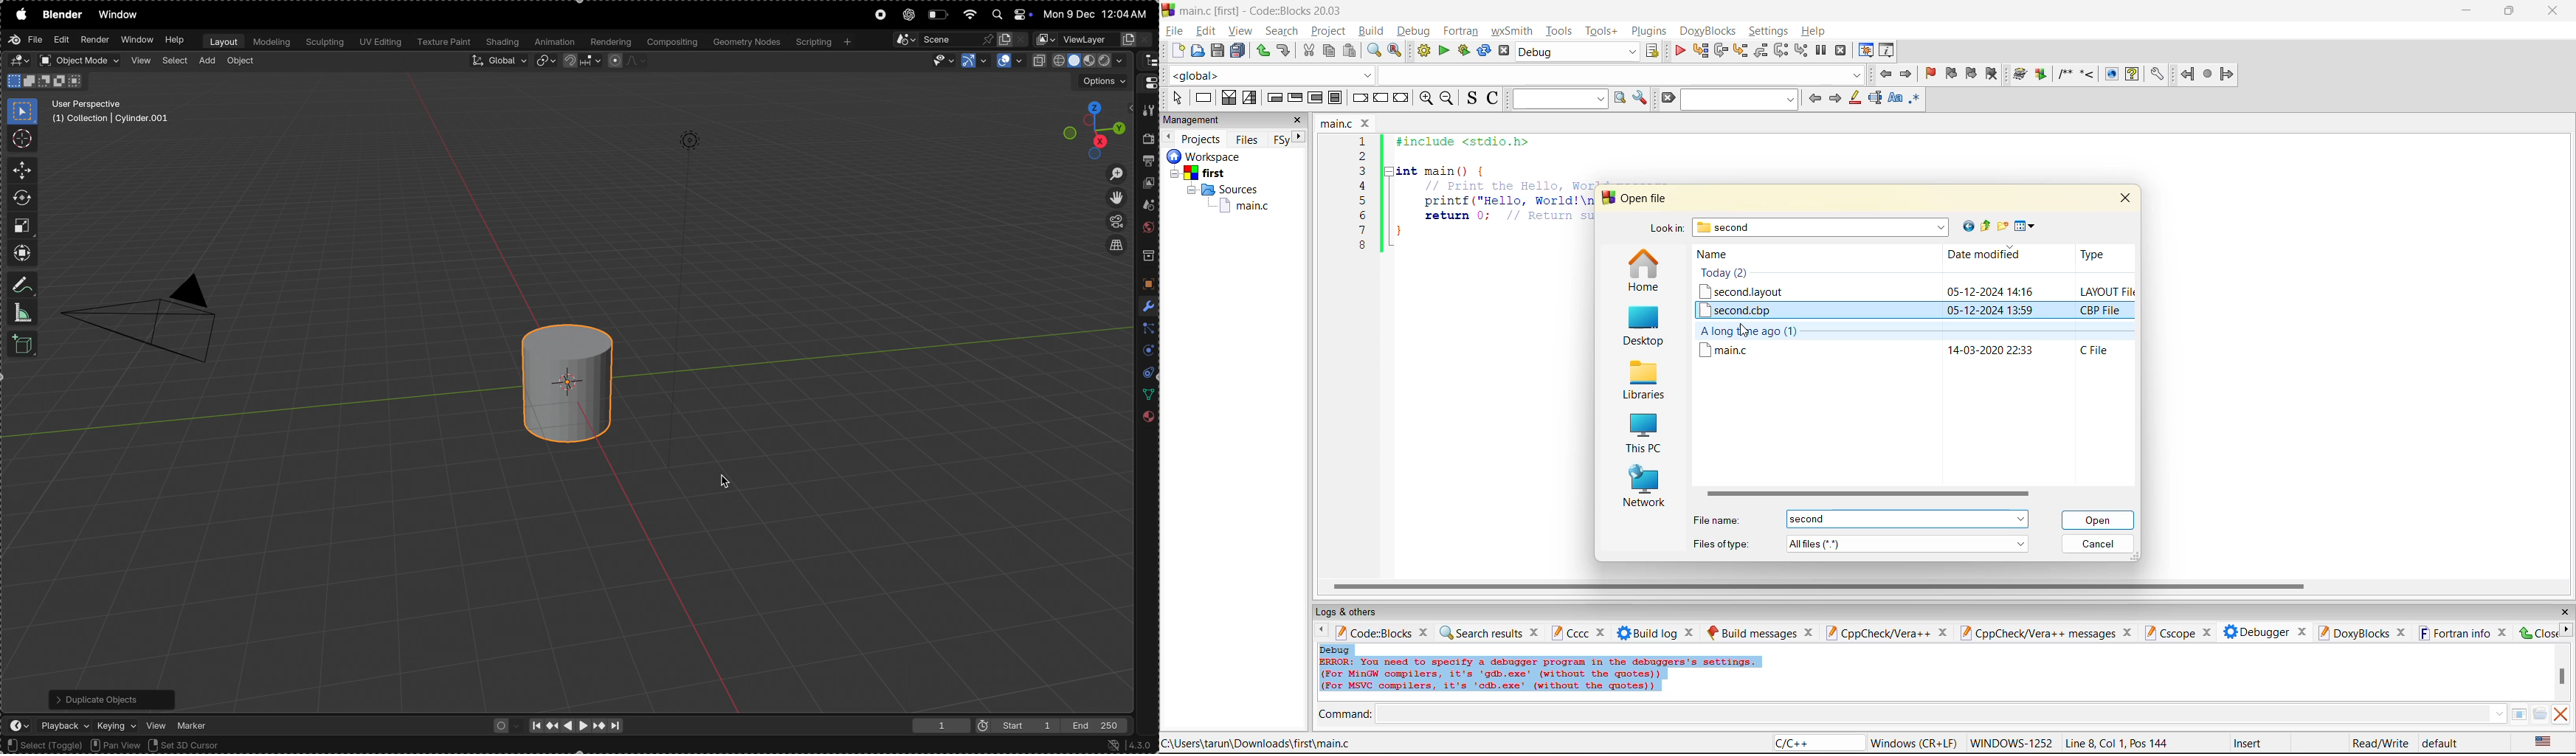  Describe the element at coordinates (1907, 519) in the screenshot. I see `menu` at that location.